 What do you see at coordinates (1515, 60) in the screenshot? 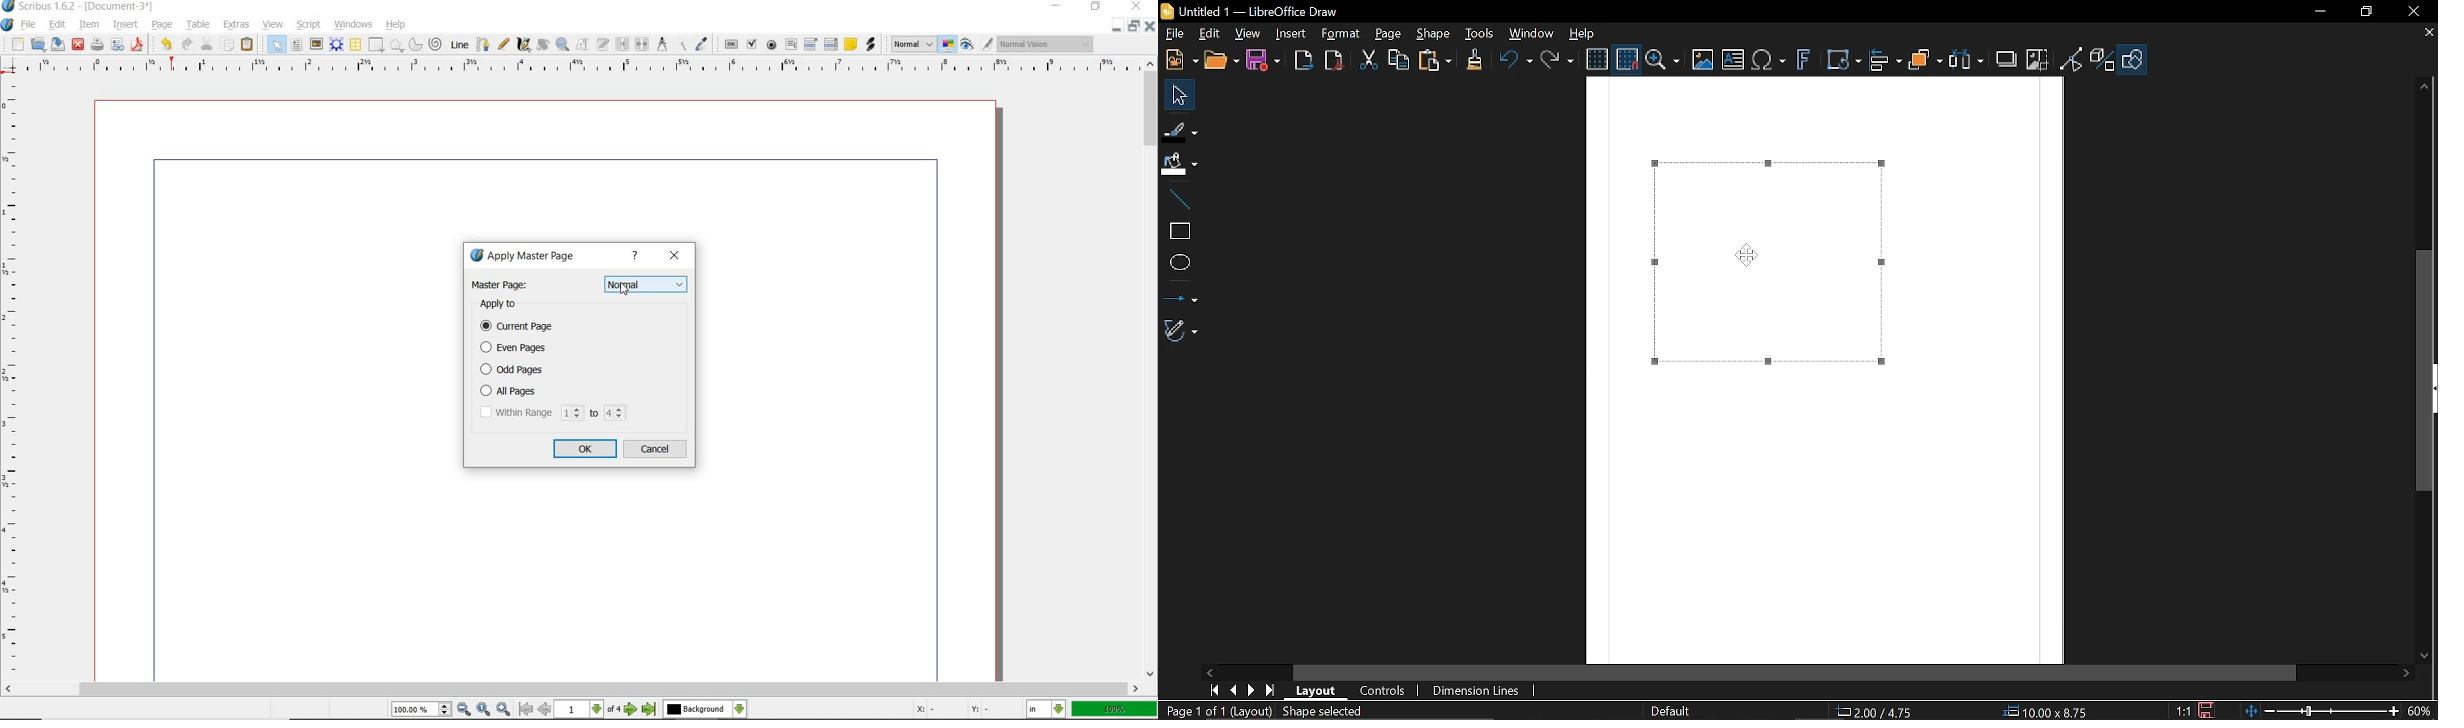
I see `Undo` at bounding box center [1515, 60].